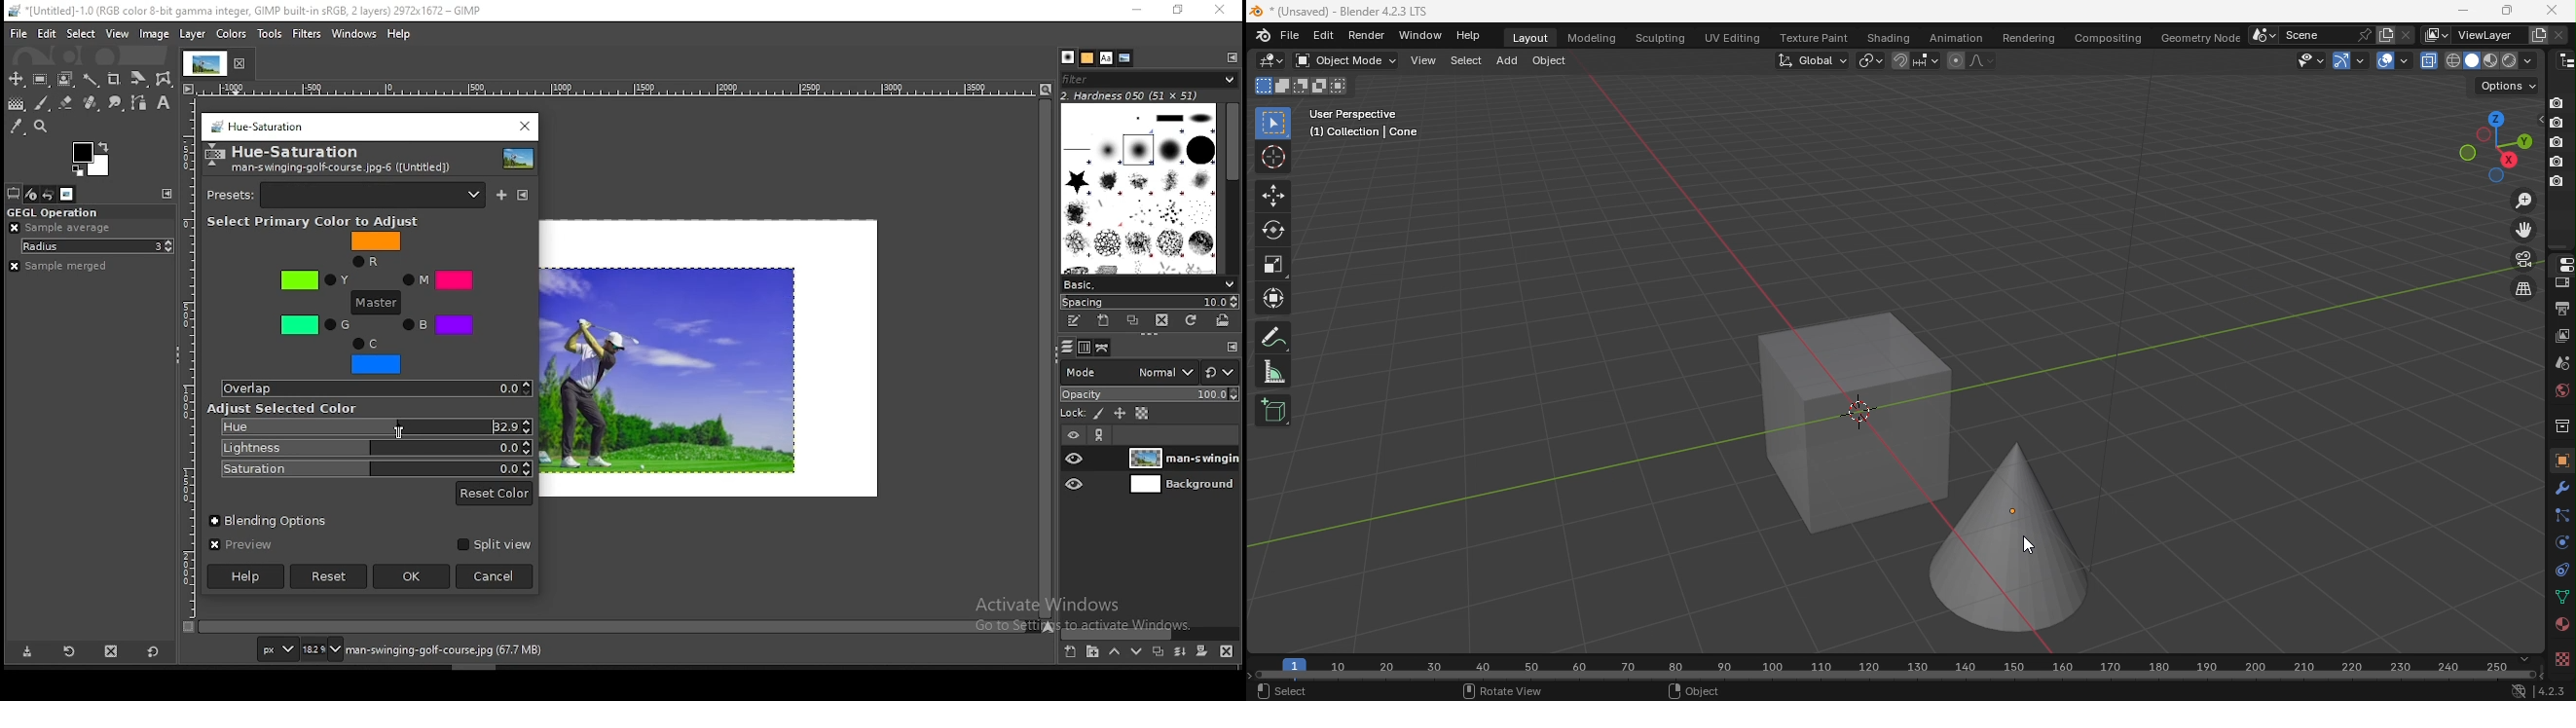 The image size is (2576, 728). I want to click on Measurement, so click(1273, 373).